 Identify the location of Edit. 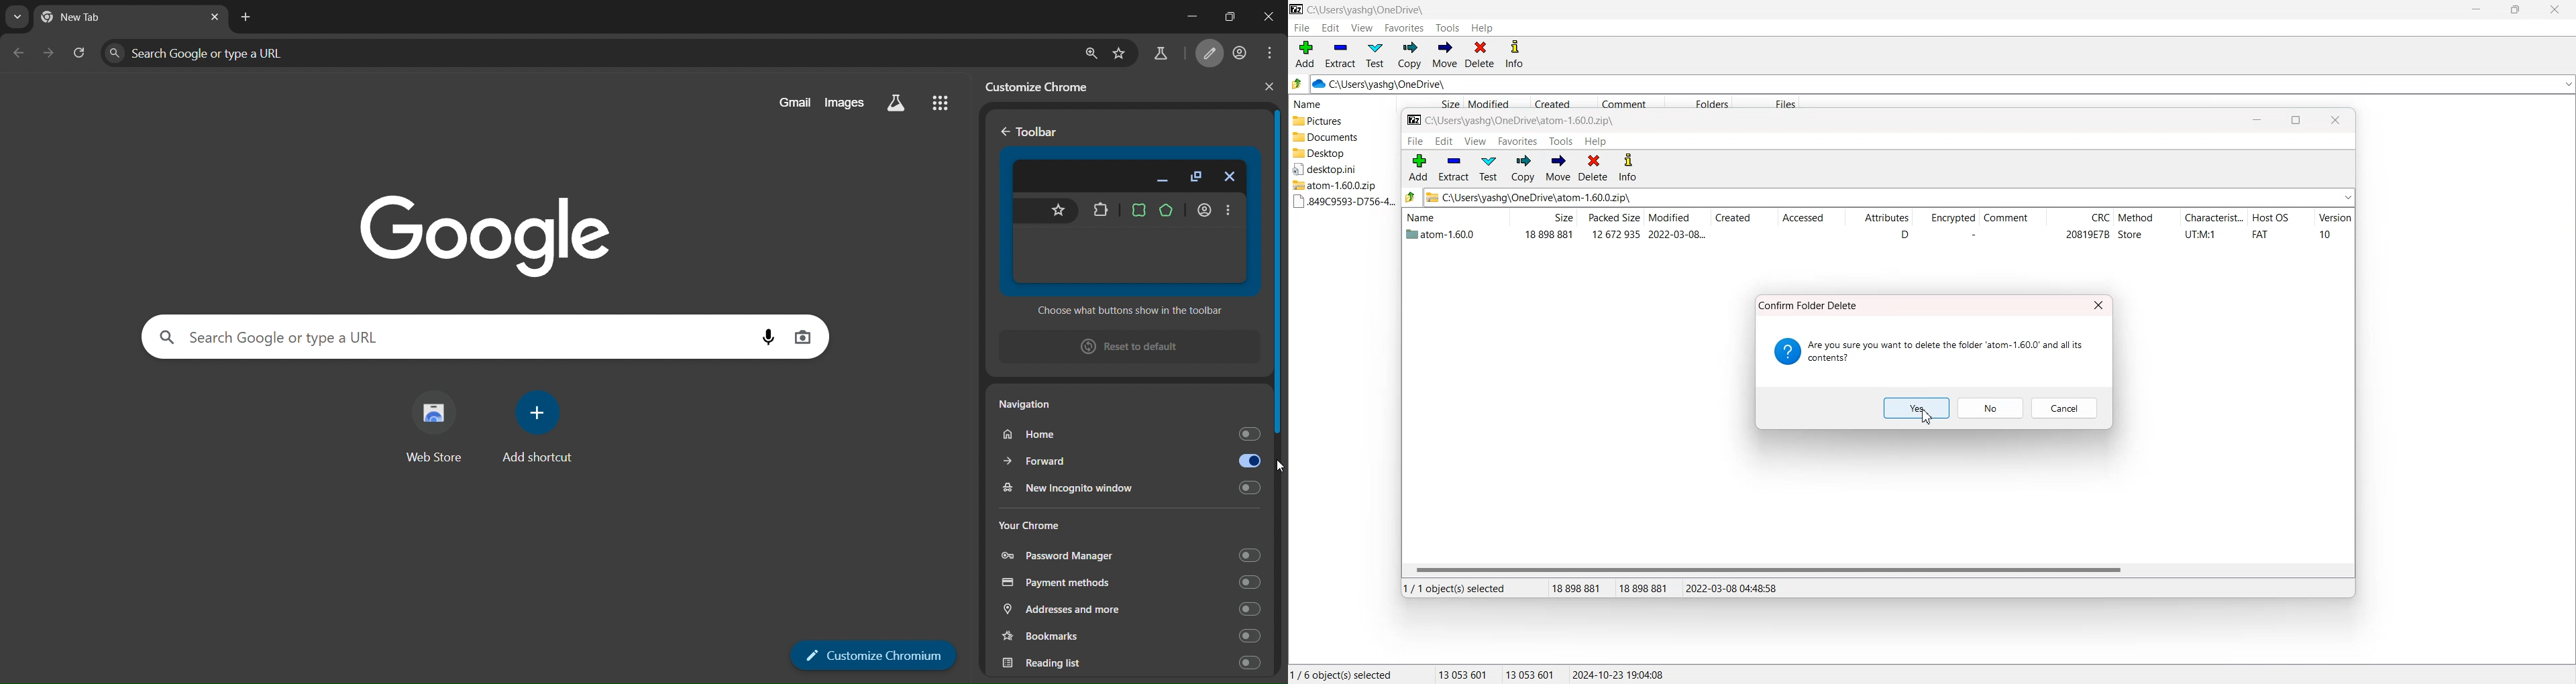
(1330, 27).